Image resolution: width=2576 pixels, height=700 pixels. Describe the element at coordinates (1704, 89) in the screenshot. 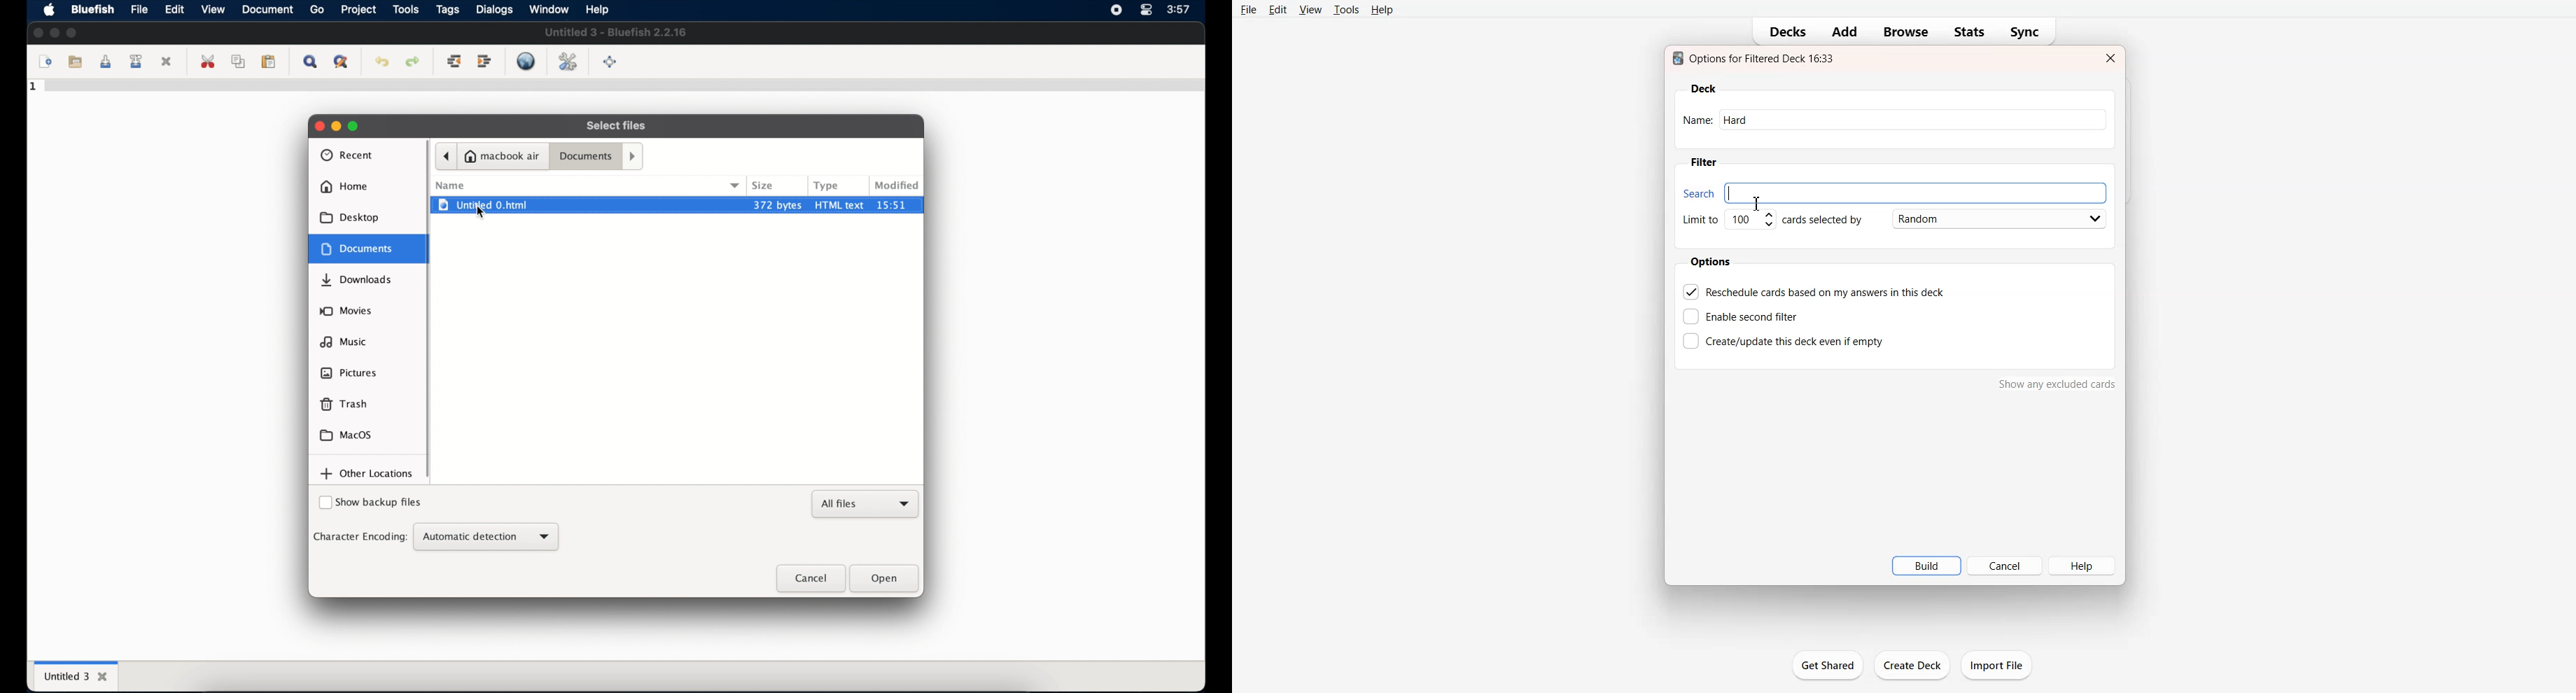

I see `Deck` at that location.